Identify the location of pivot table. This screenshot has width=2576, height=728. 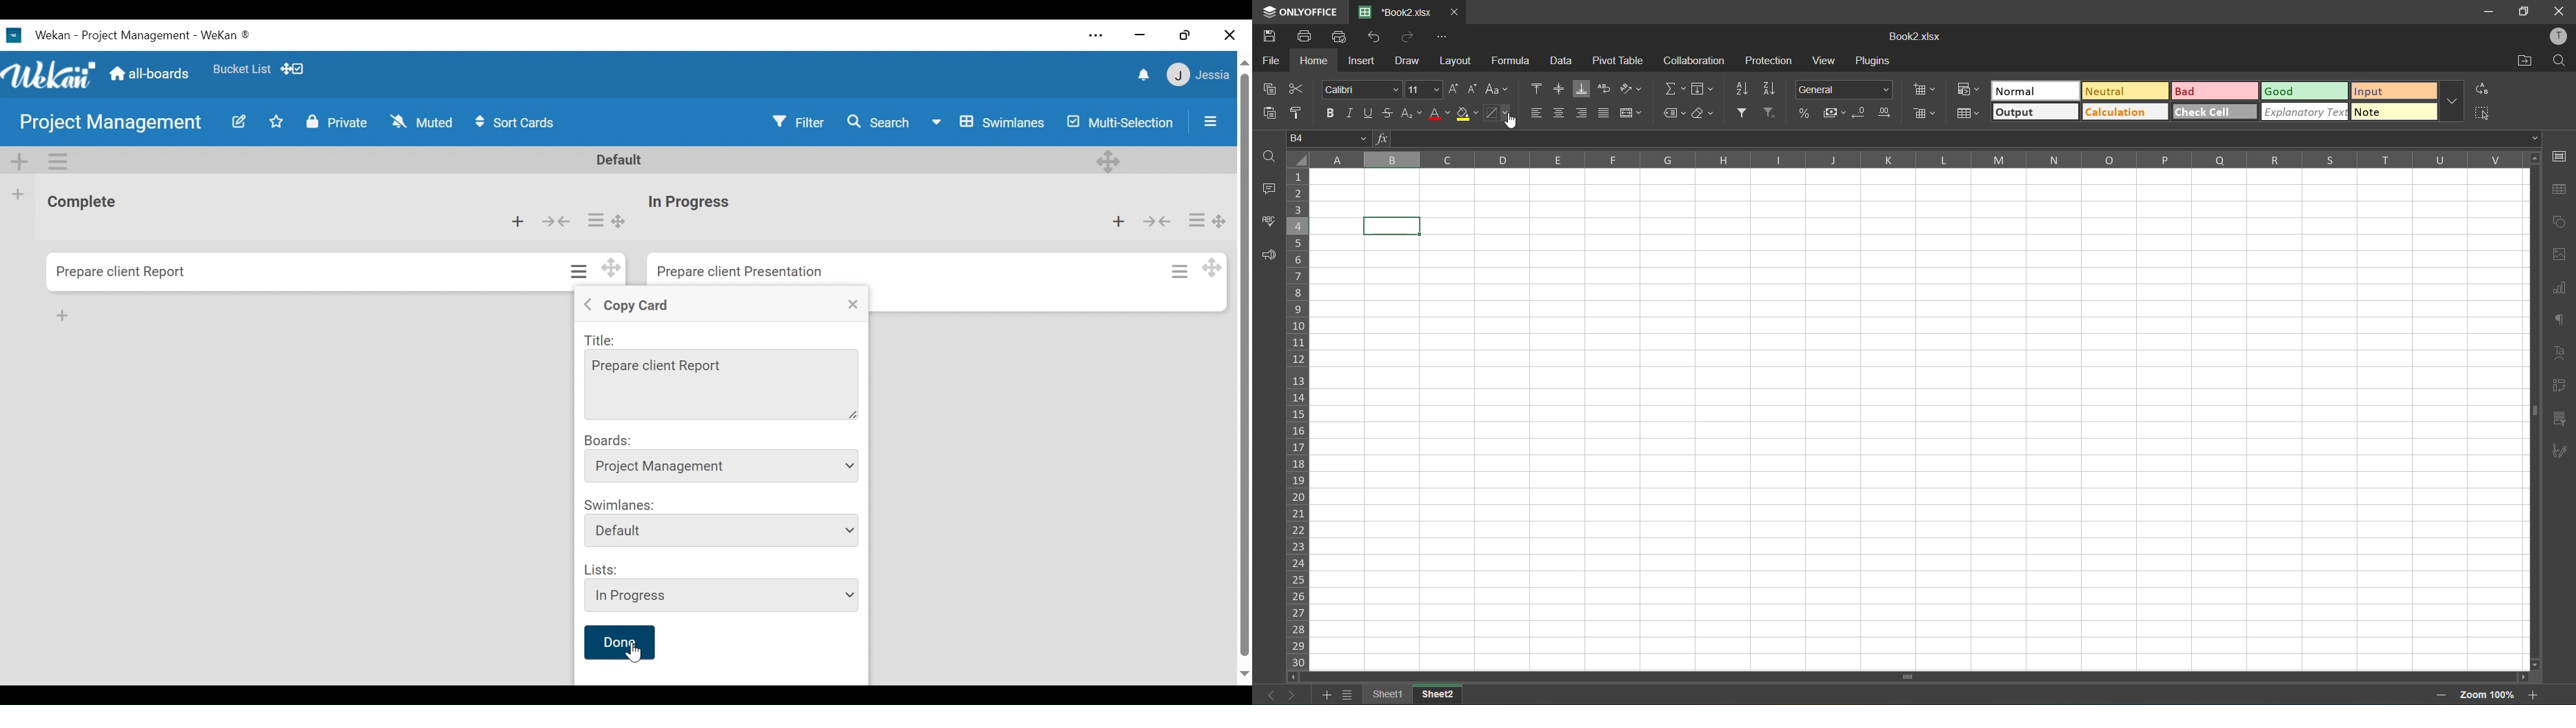
(1619, 62).